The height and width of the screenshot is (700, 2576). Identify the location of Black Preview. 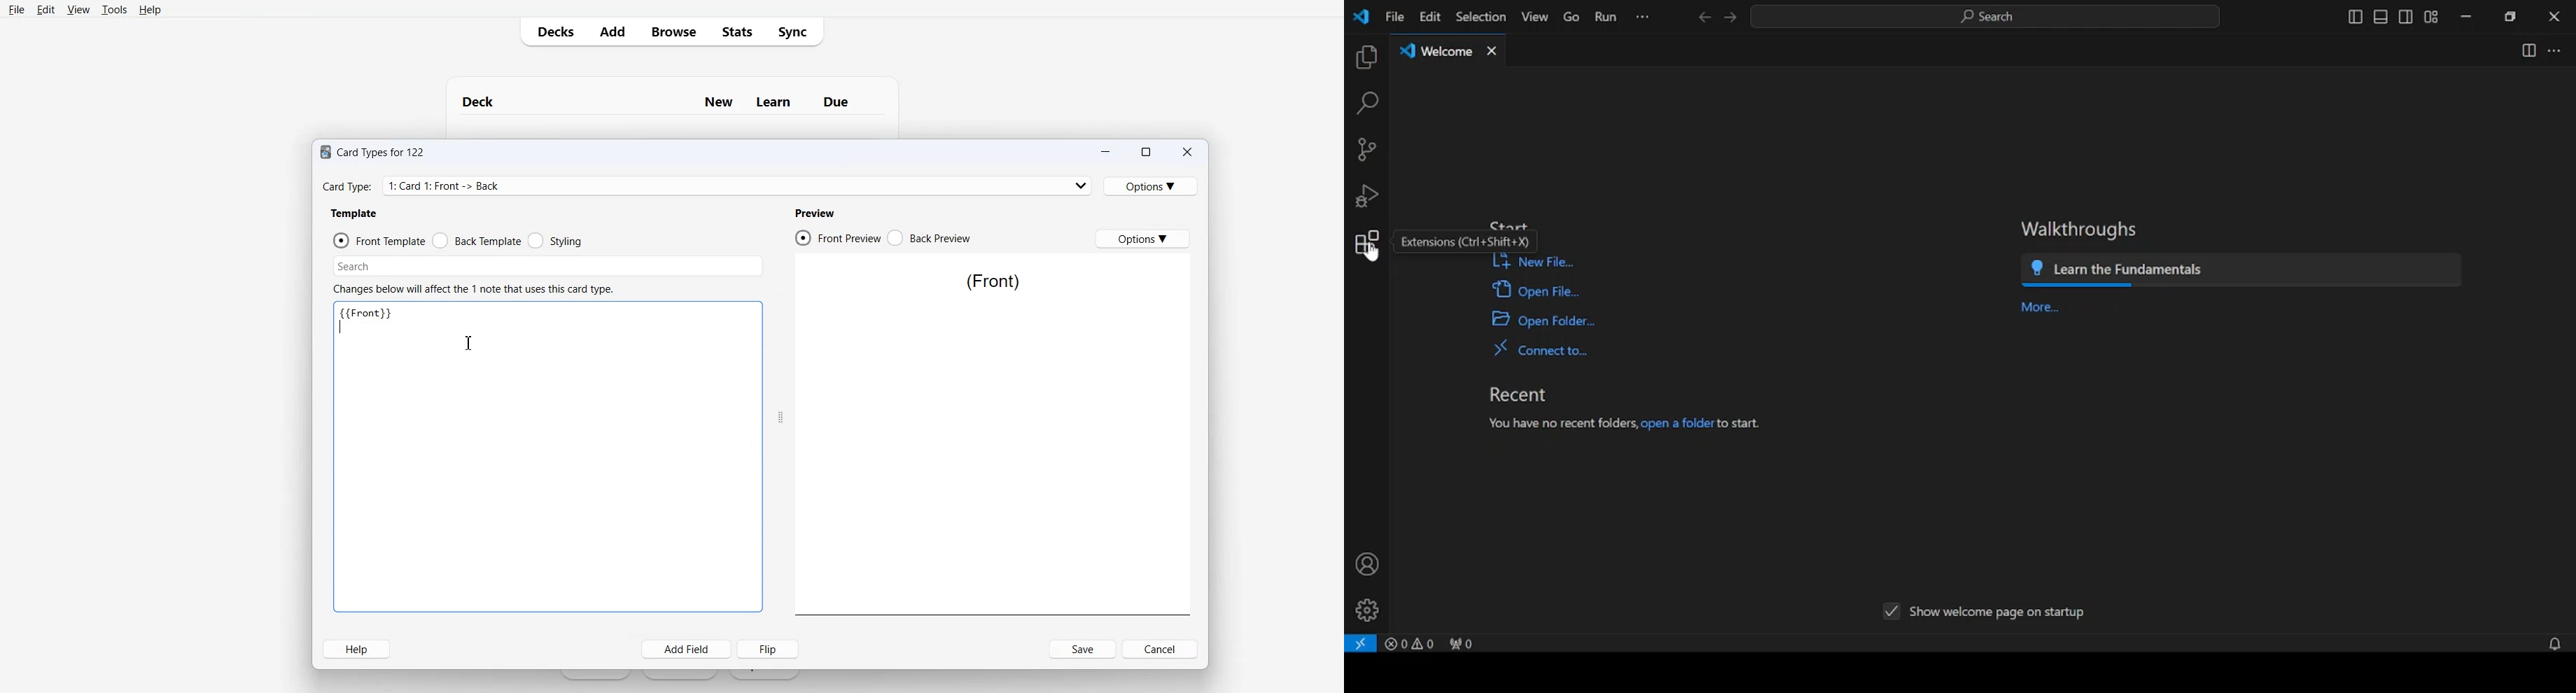
(928, 237).